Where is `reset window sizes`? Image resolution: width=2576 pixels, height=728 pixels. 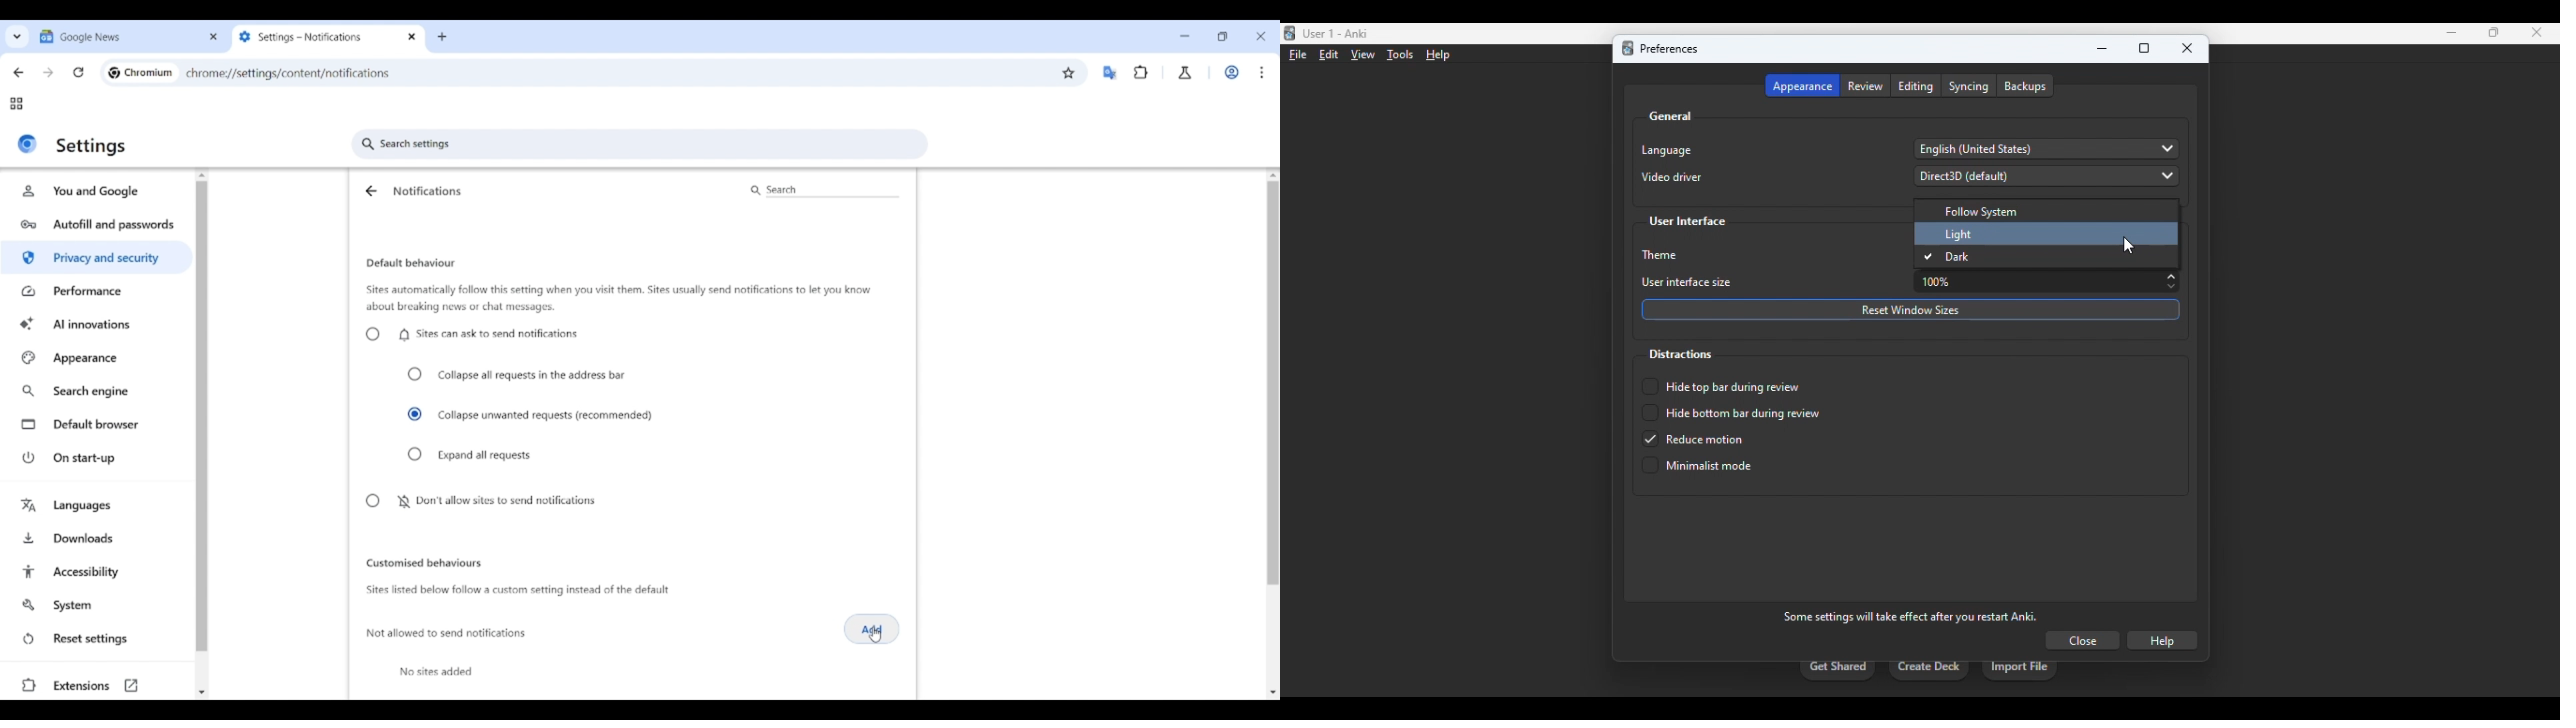
reset window sizes is located at coordinates (1911, 310).